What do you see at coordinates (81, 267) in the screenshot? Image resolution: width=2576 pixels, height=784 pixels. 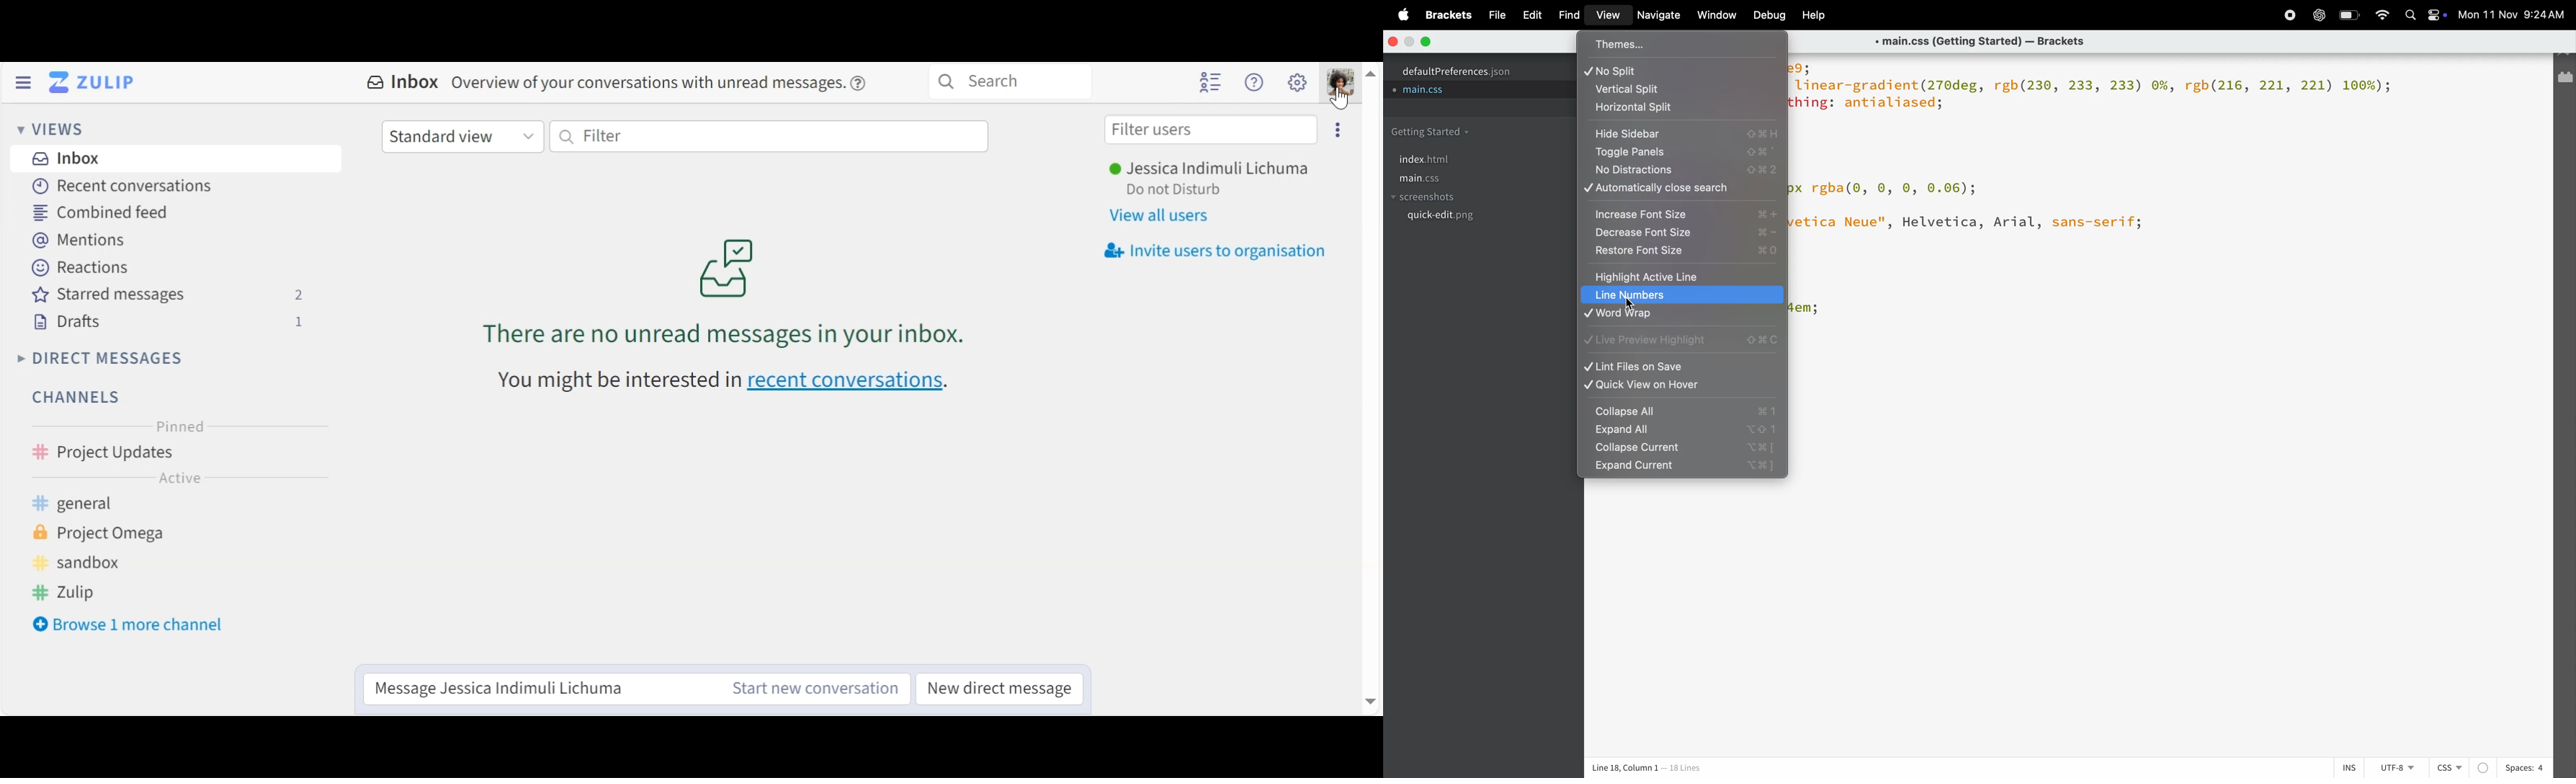 I see `Reactions` at bounding box center [81, 267].